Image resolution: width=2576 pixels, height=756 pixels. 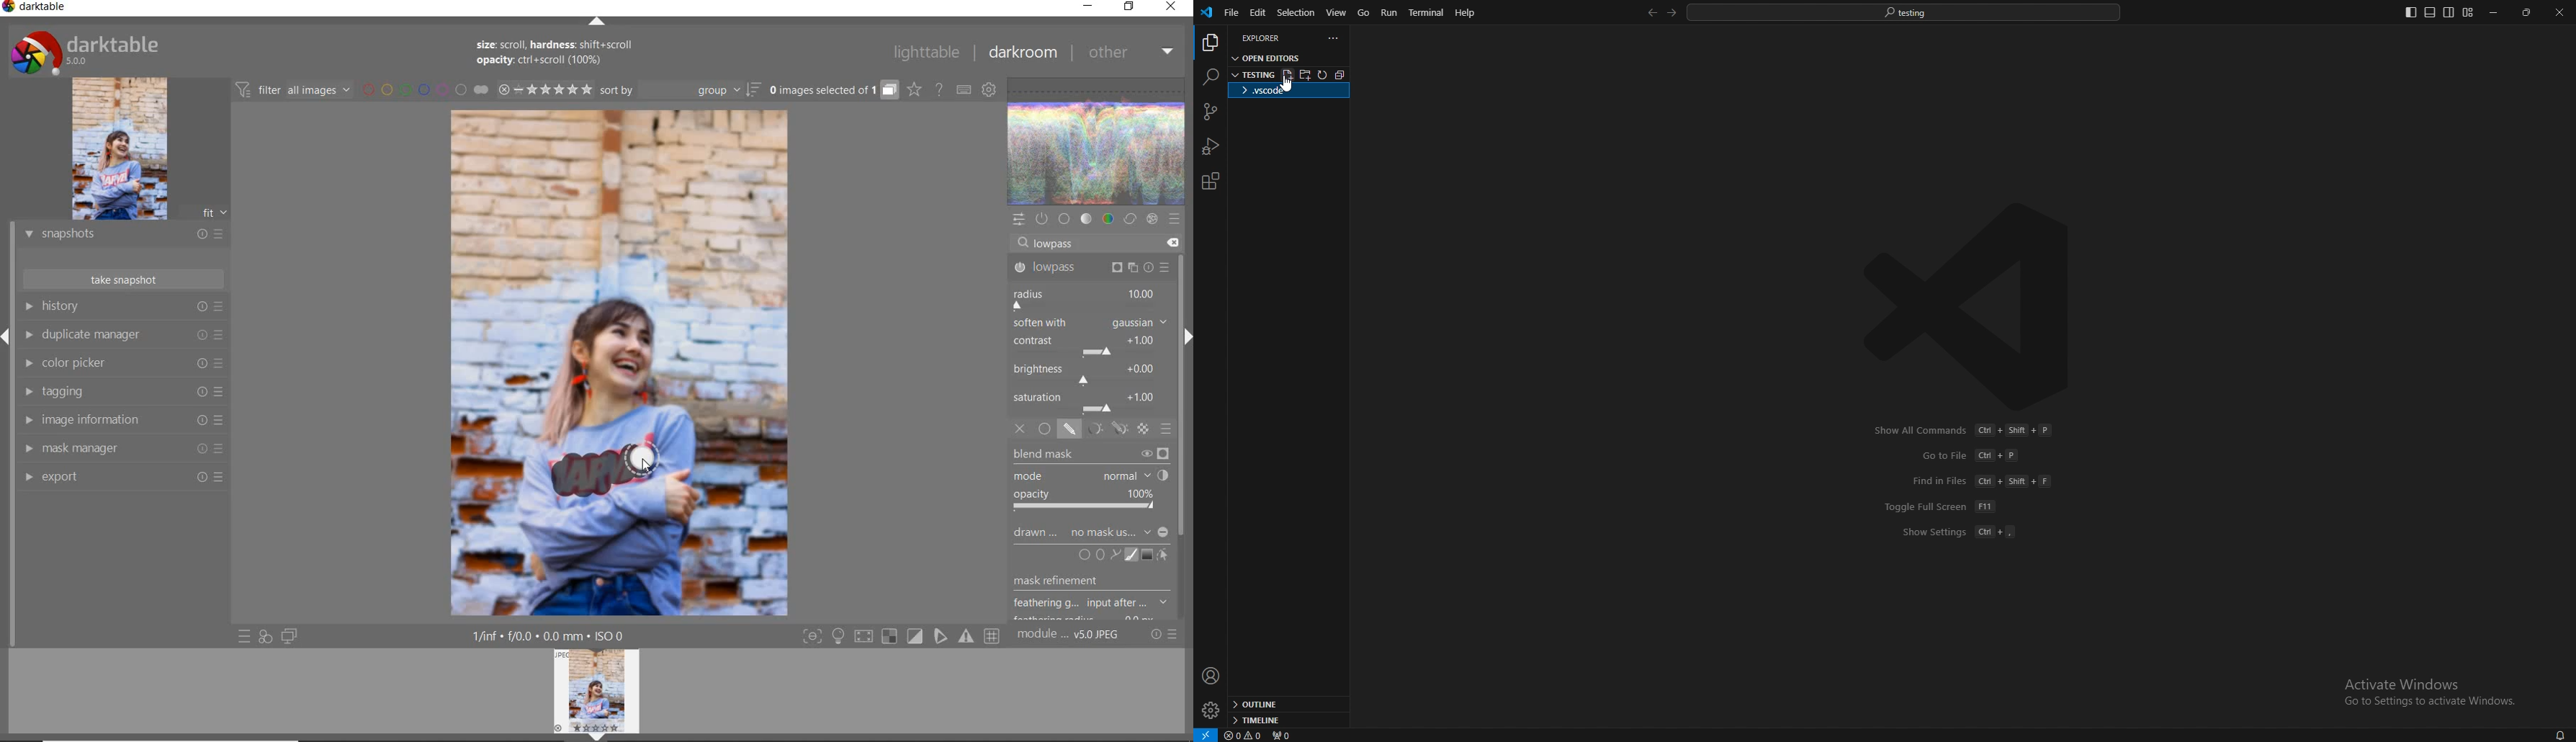 I want to click on display a second darkroom image window, so click(x=290, y=635).